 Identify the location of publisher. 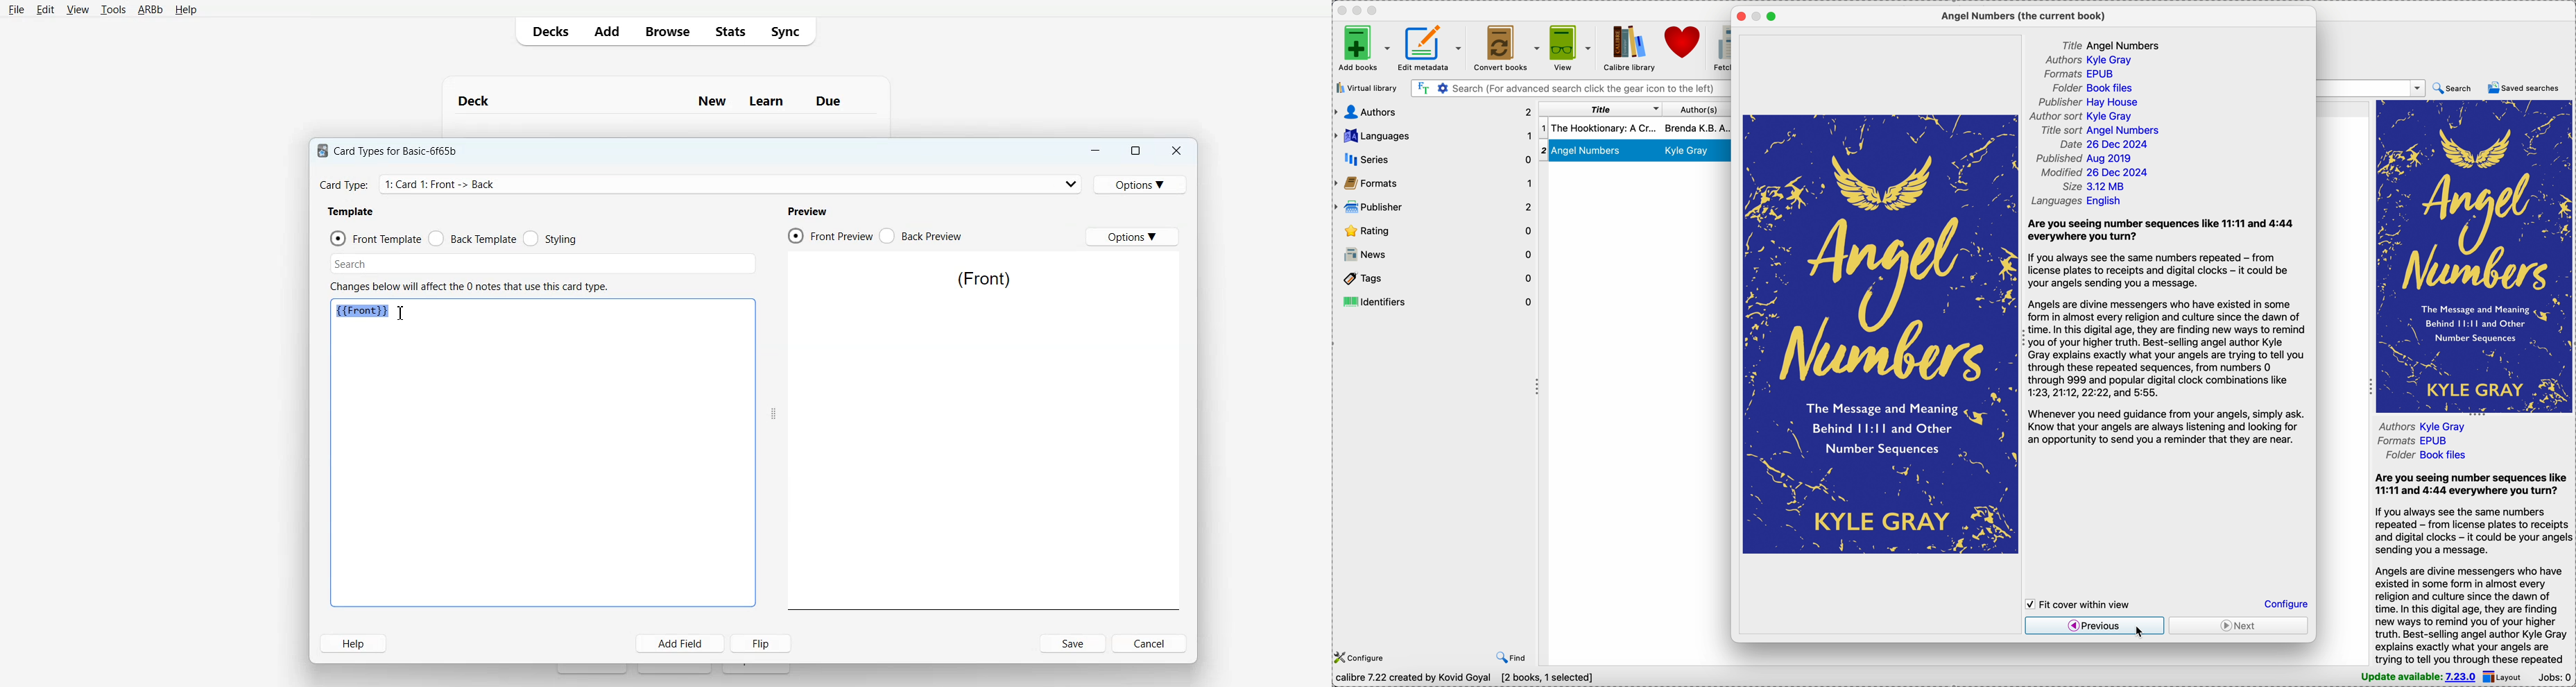
(1435, 207).